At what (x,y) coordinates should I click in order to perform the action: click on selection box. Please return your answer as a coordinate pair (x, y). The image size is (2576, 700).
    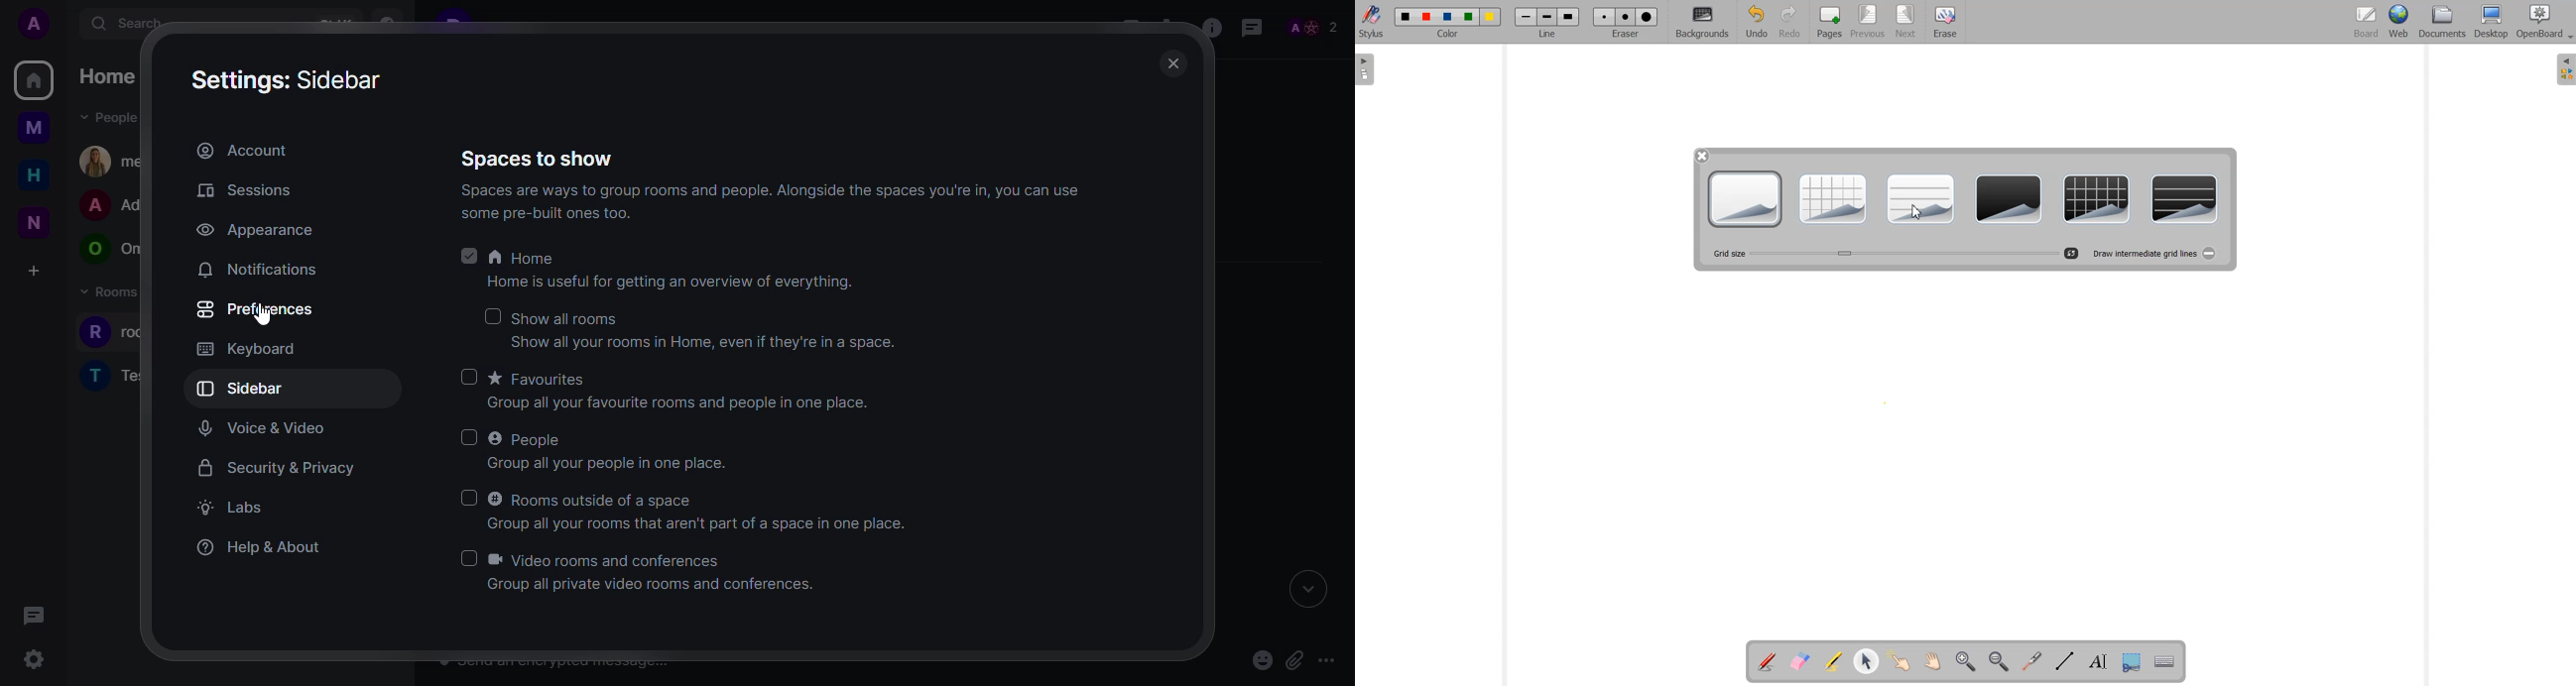
    Looking at the image, I should click on (472, 377).